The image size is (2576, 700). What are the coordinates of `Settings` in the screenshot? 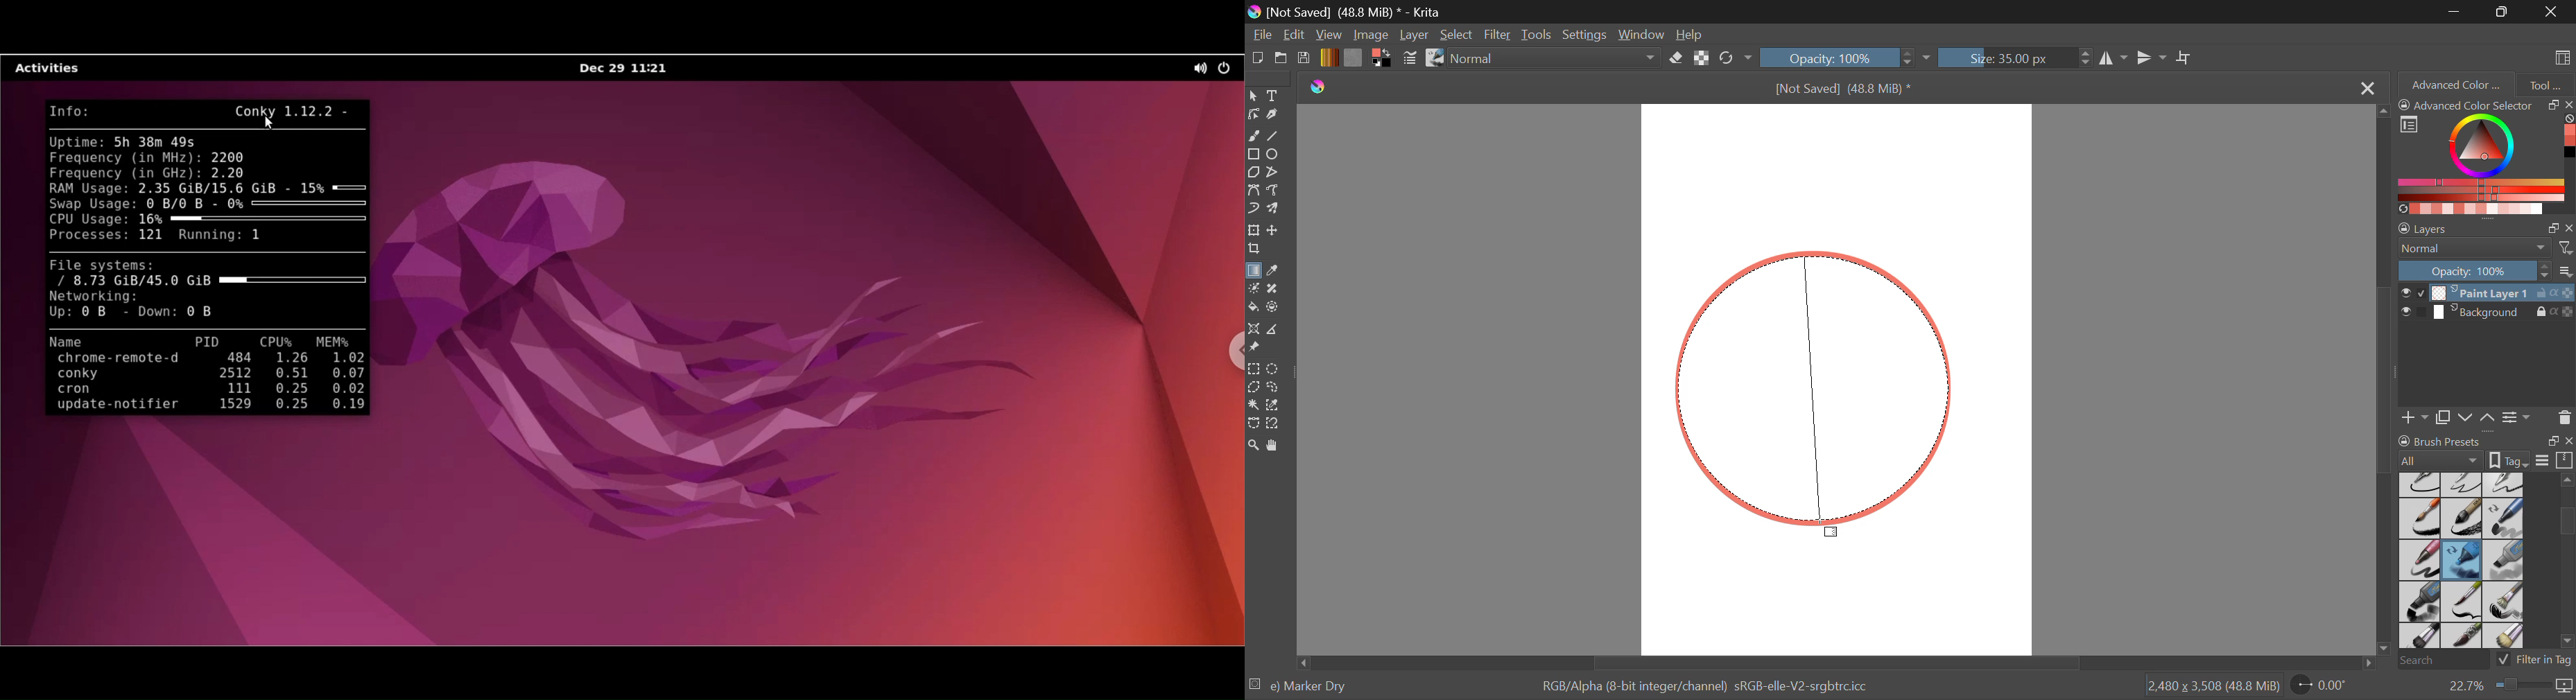 It's located at (2516, 417).